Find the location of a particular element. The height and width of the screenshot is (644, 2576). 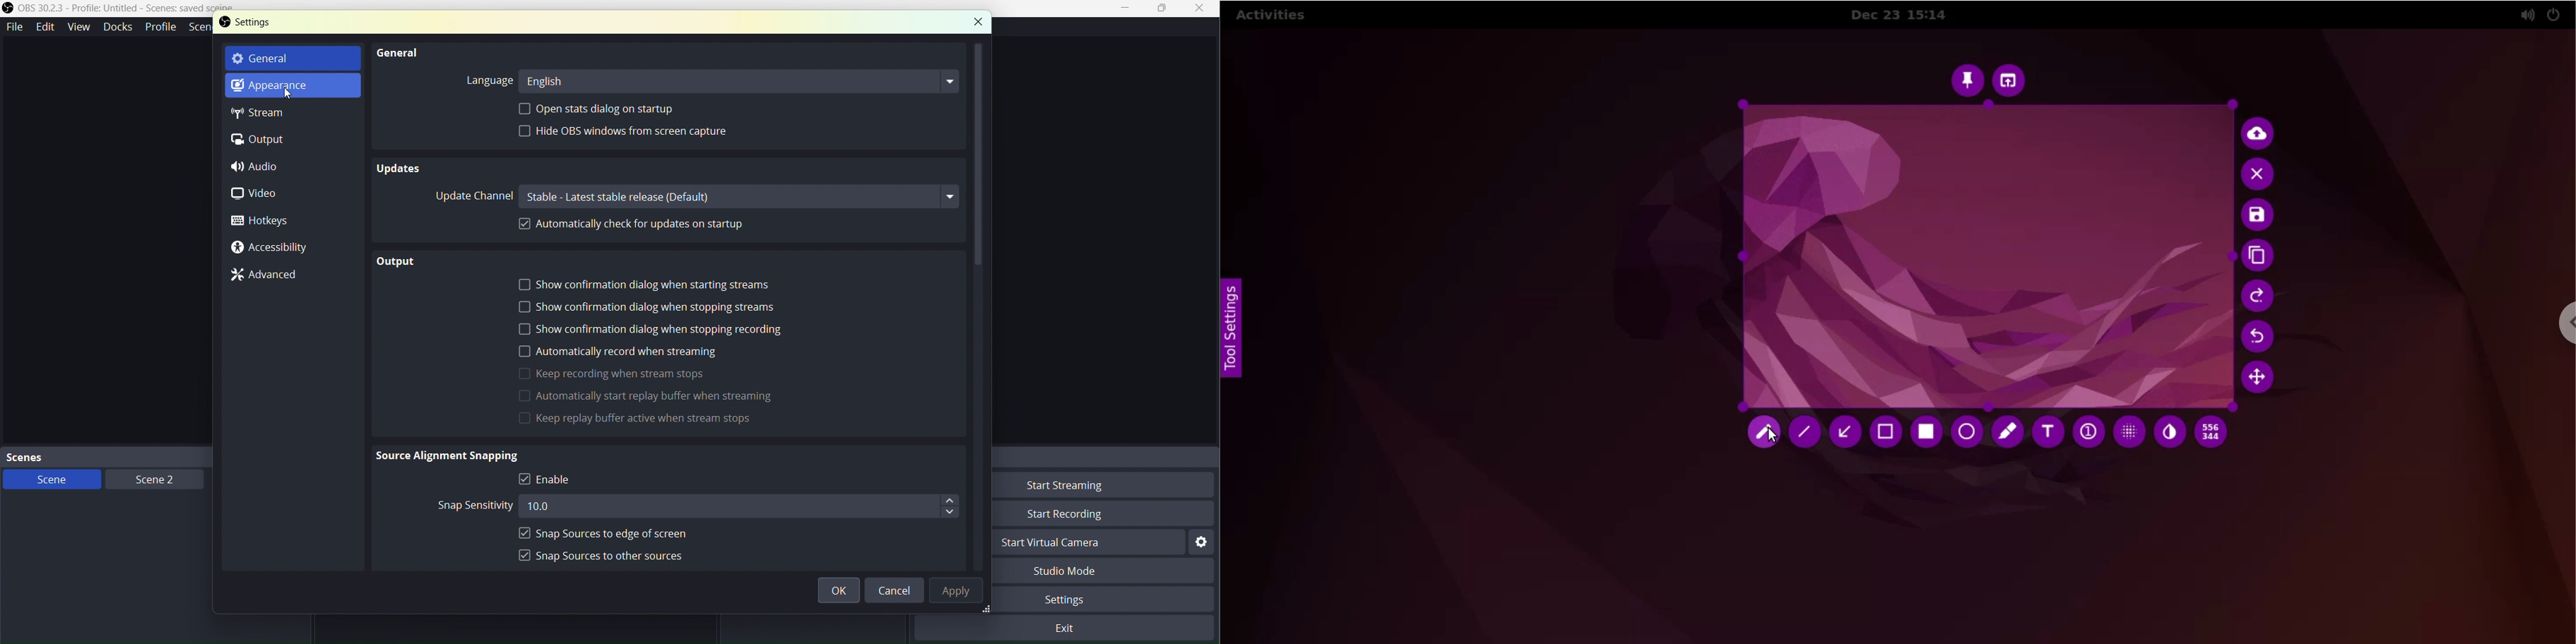

Snap sources to other sources is located at coordinates (603, 560).